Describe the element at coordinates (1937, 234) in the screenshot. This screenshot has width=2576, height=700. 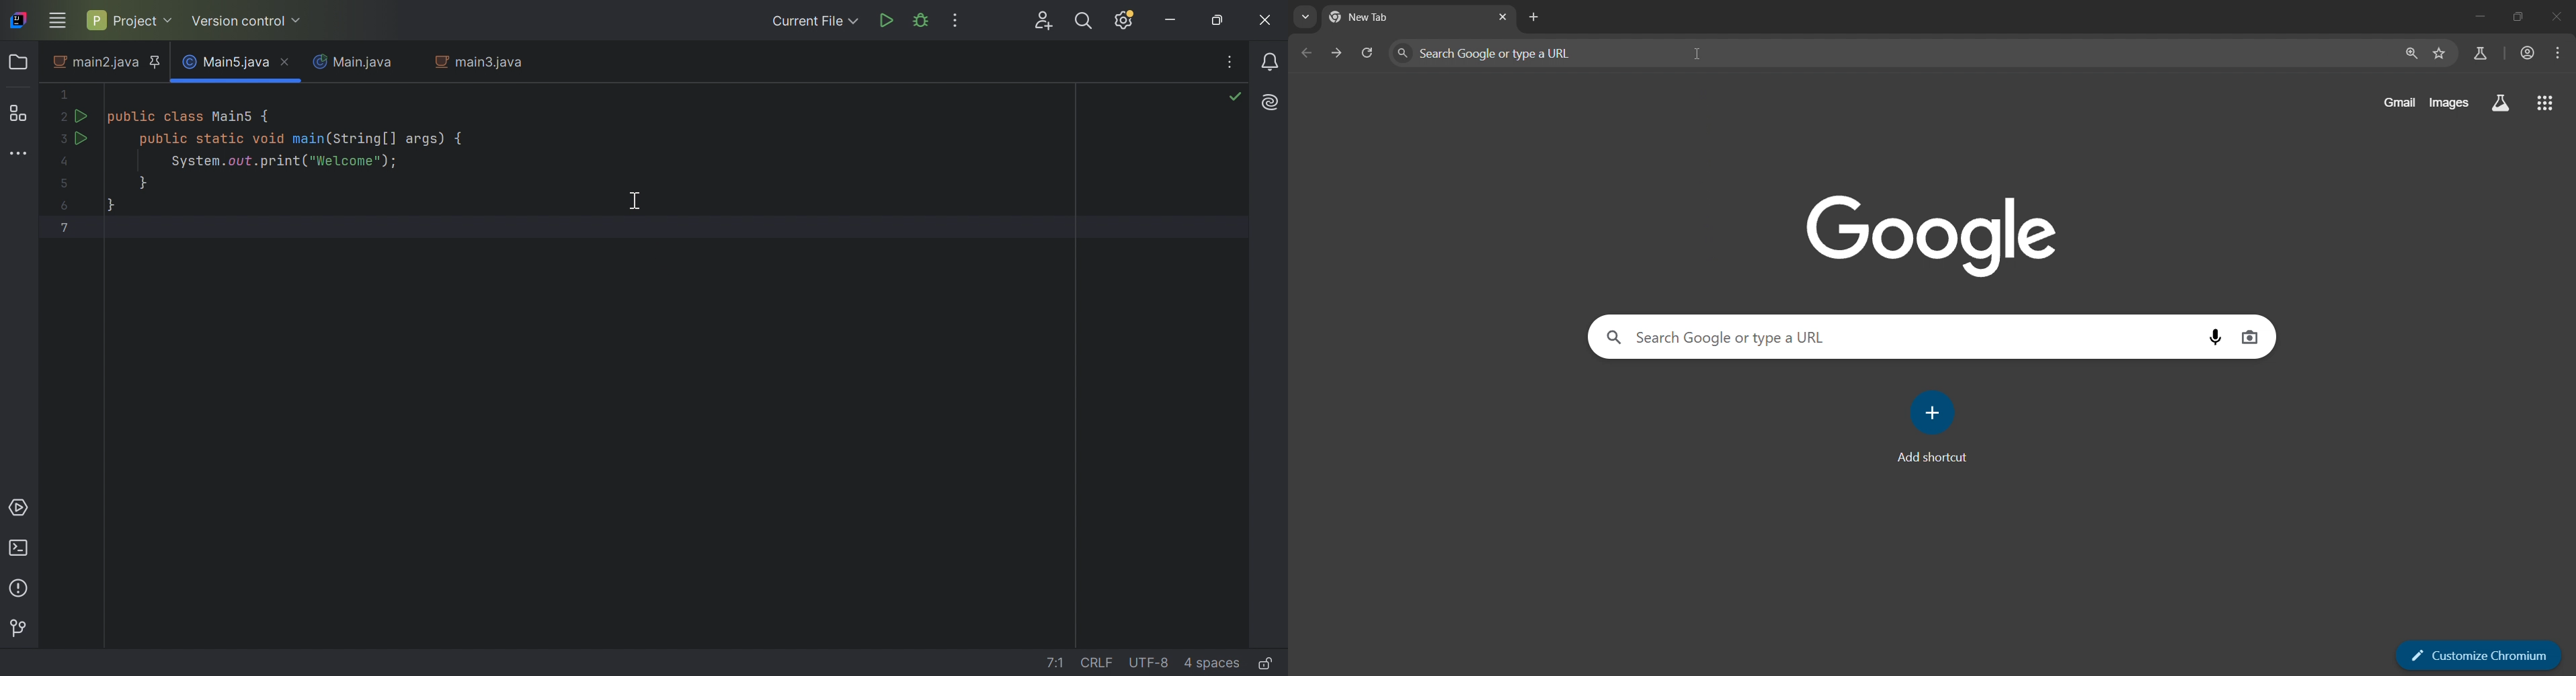
I see `Google` at that location.